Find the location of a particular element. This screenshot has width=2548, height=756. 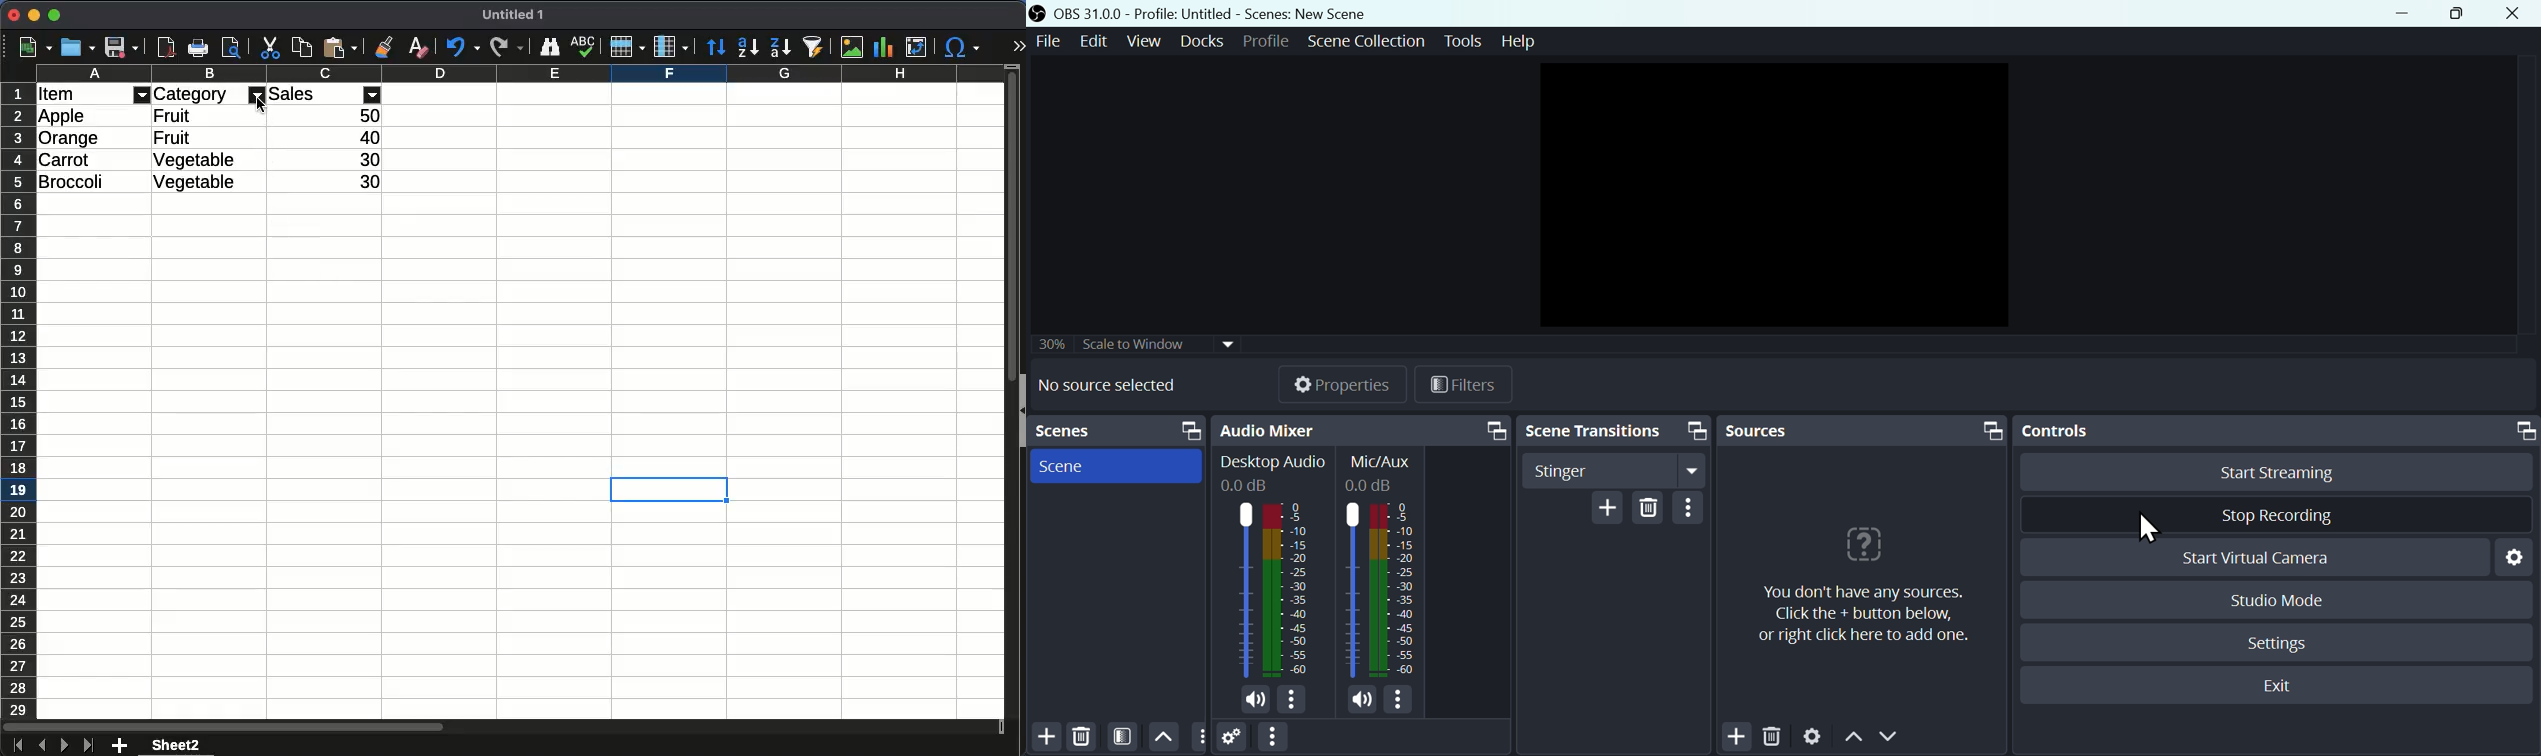

Filter is located at coordinates (1121, 735).